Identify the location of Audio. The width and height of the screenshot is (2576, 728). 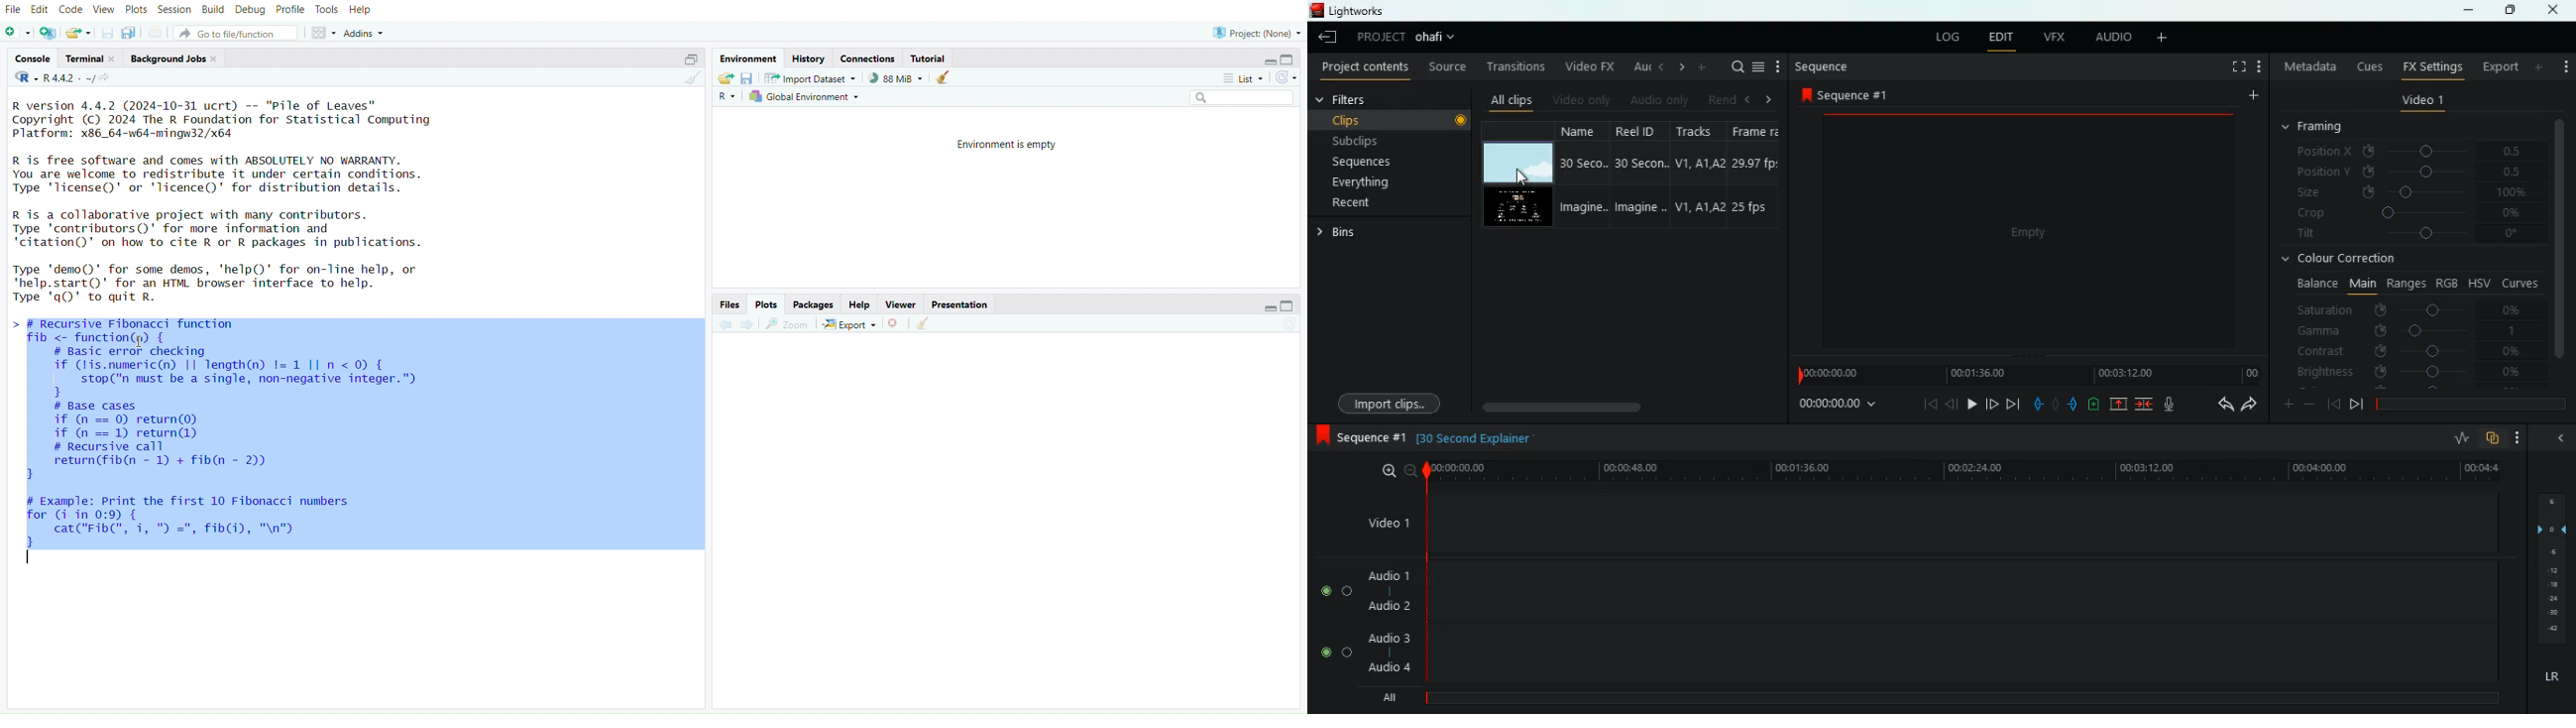
(1337, 590).